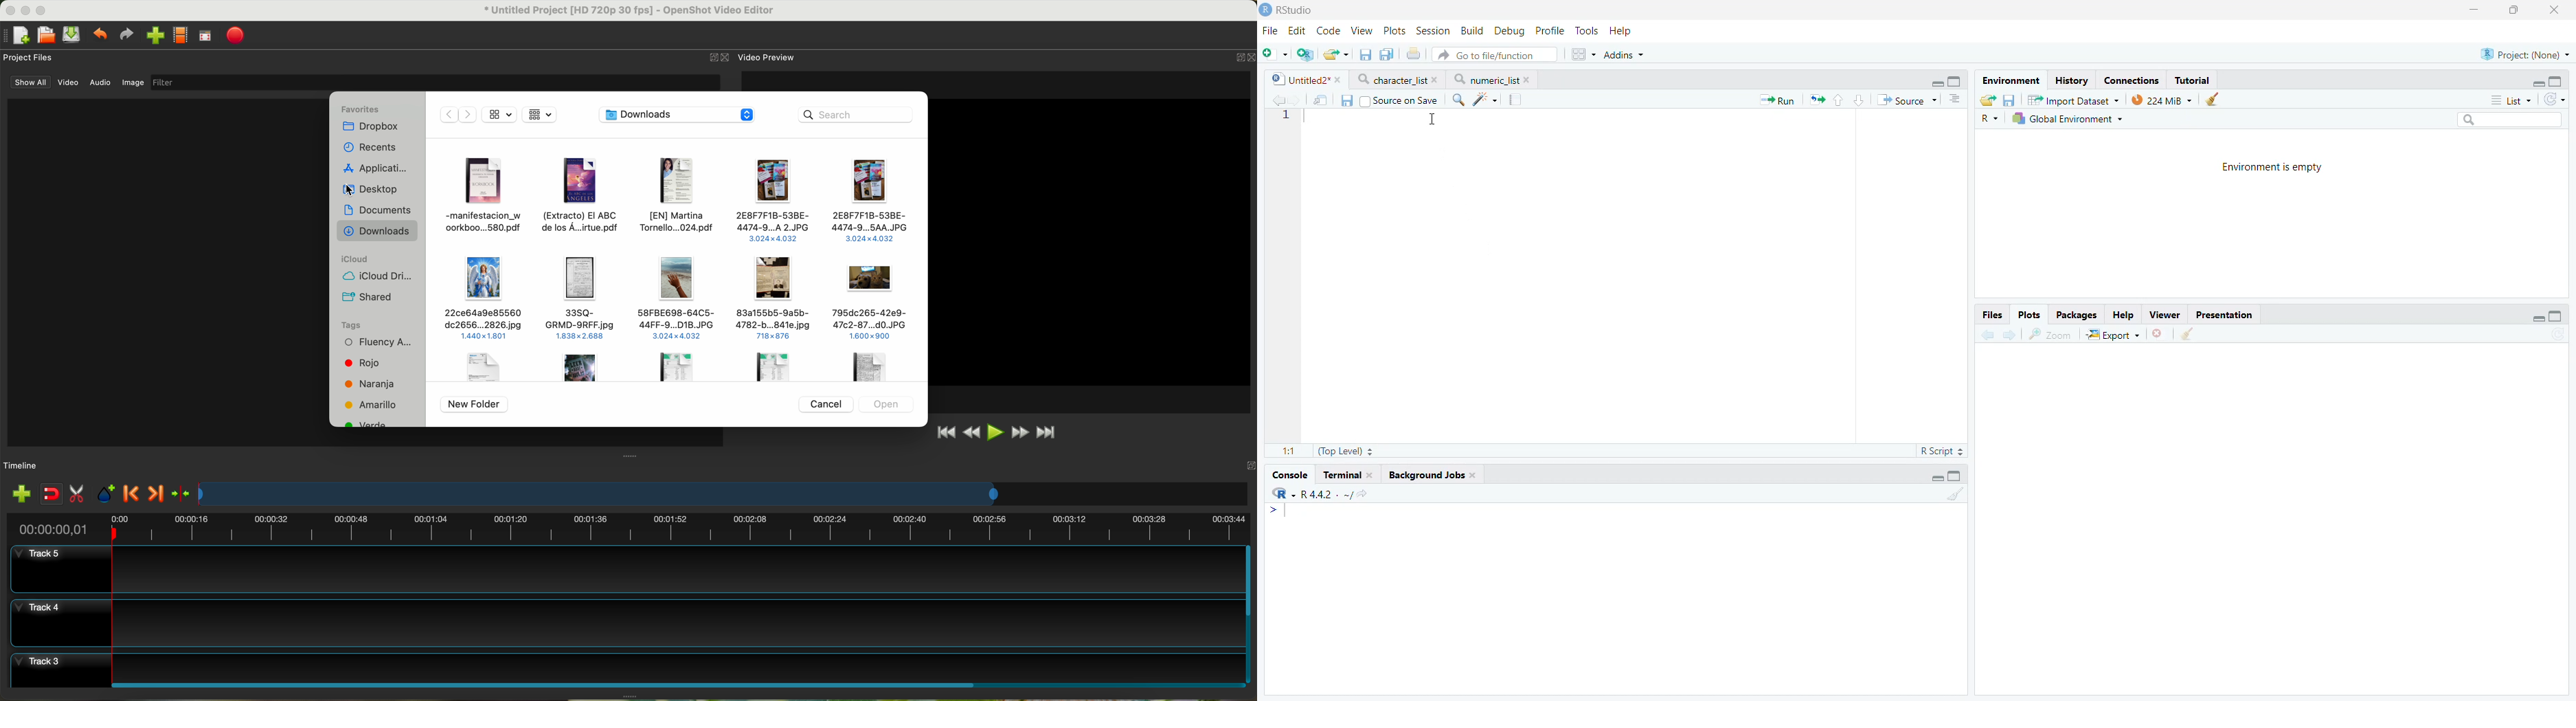 The height and width of the screenshot is (728, 2576). Describe the element at coordinates (1993, 314) in the screenshot. I see `Files` at that location.